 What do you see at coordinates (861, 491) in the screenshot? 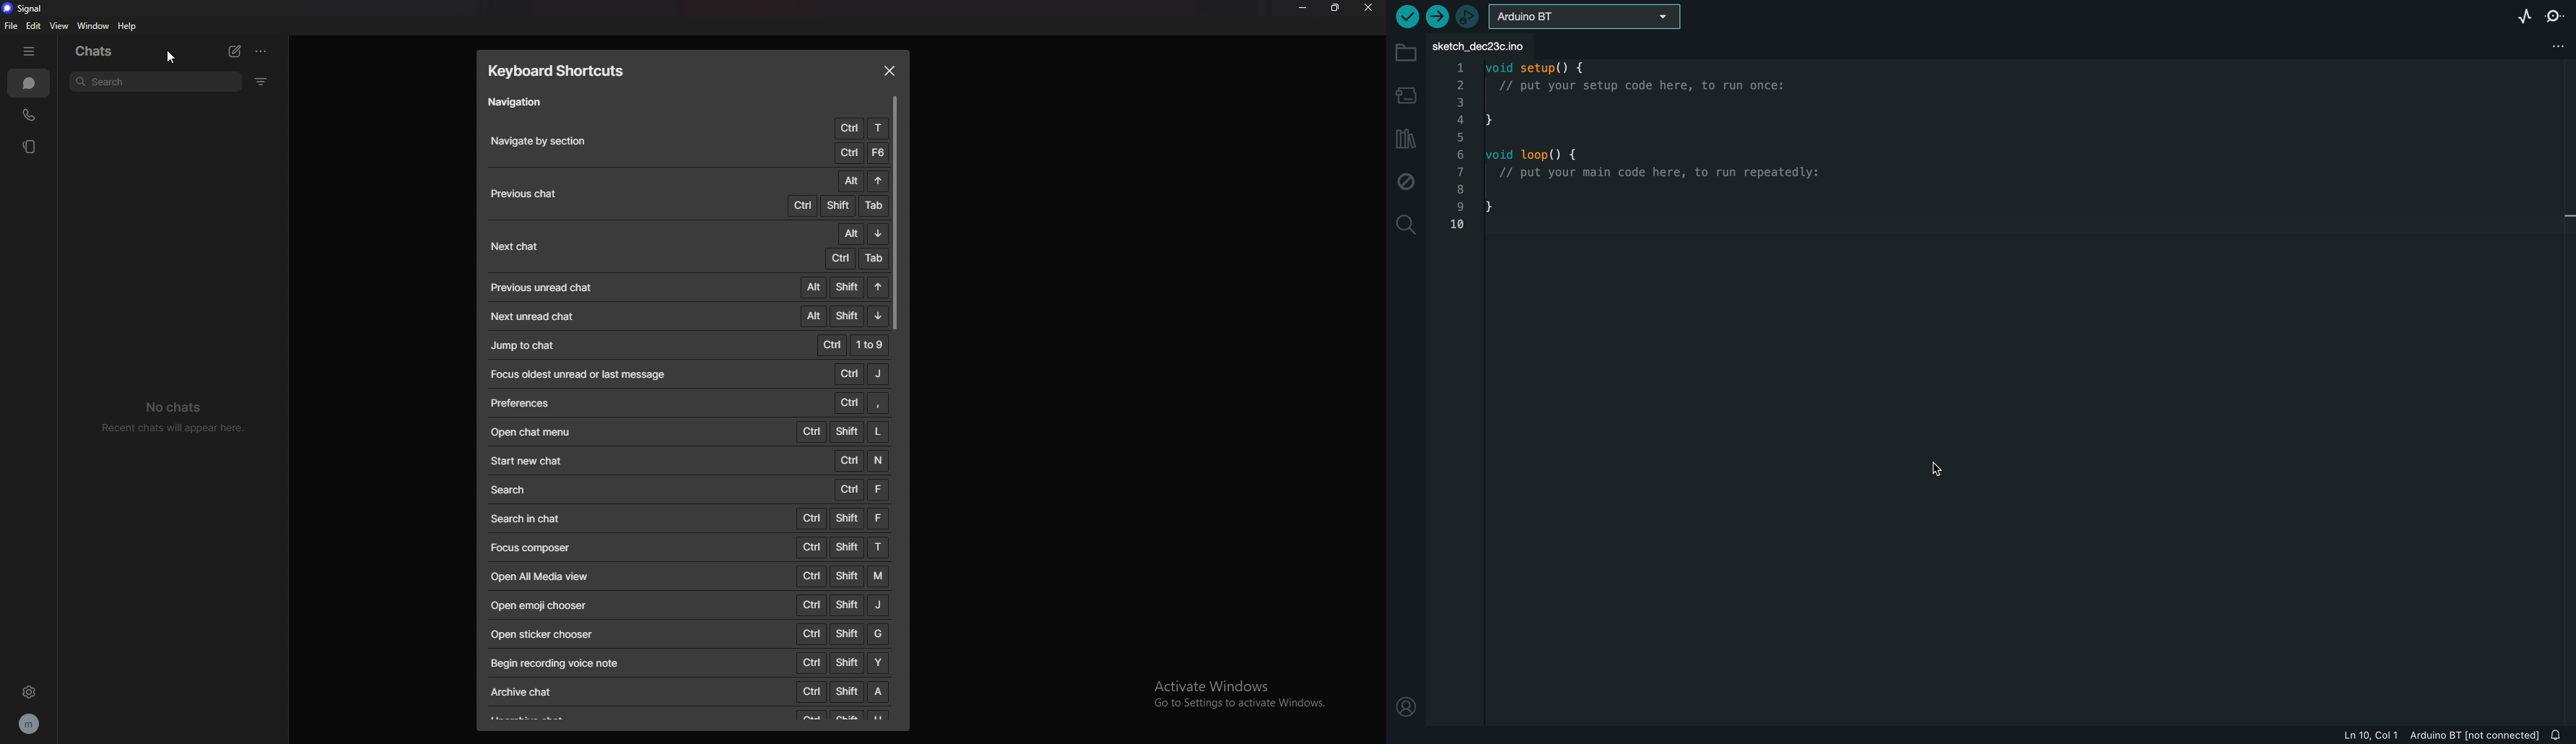
I see `CTRL + F` at bounding box center [861, 491].